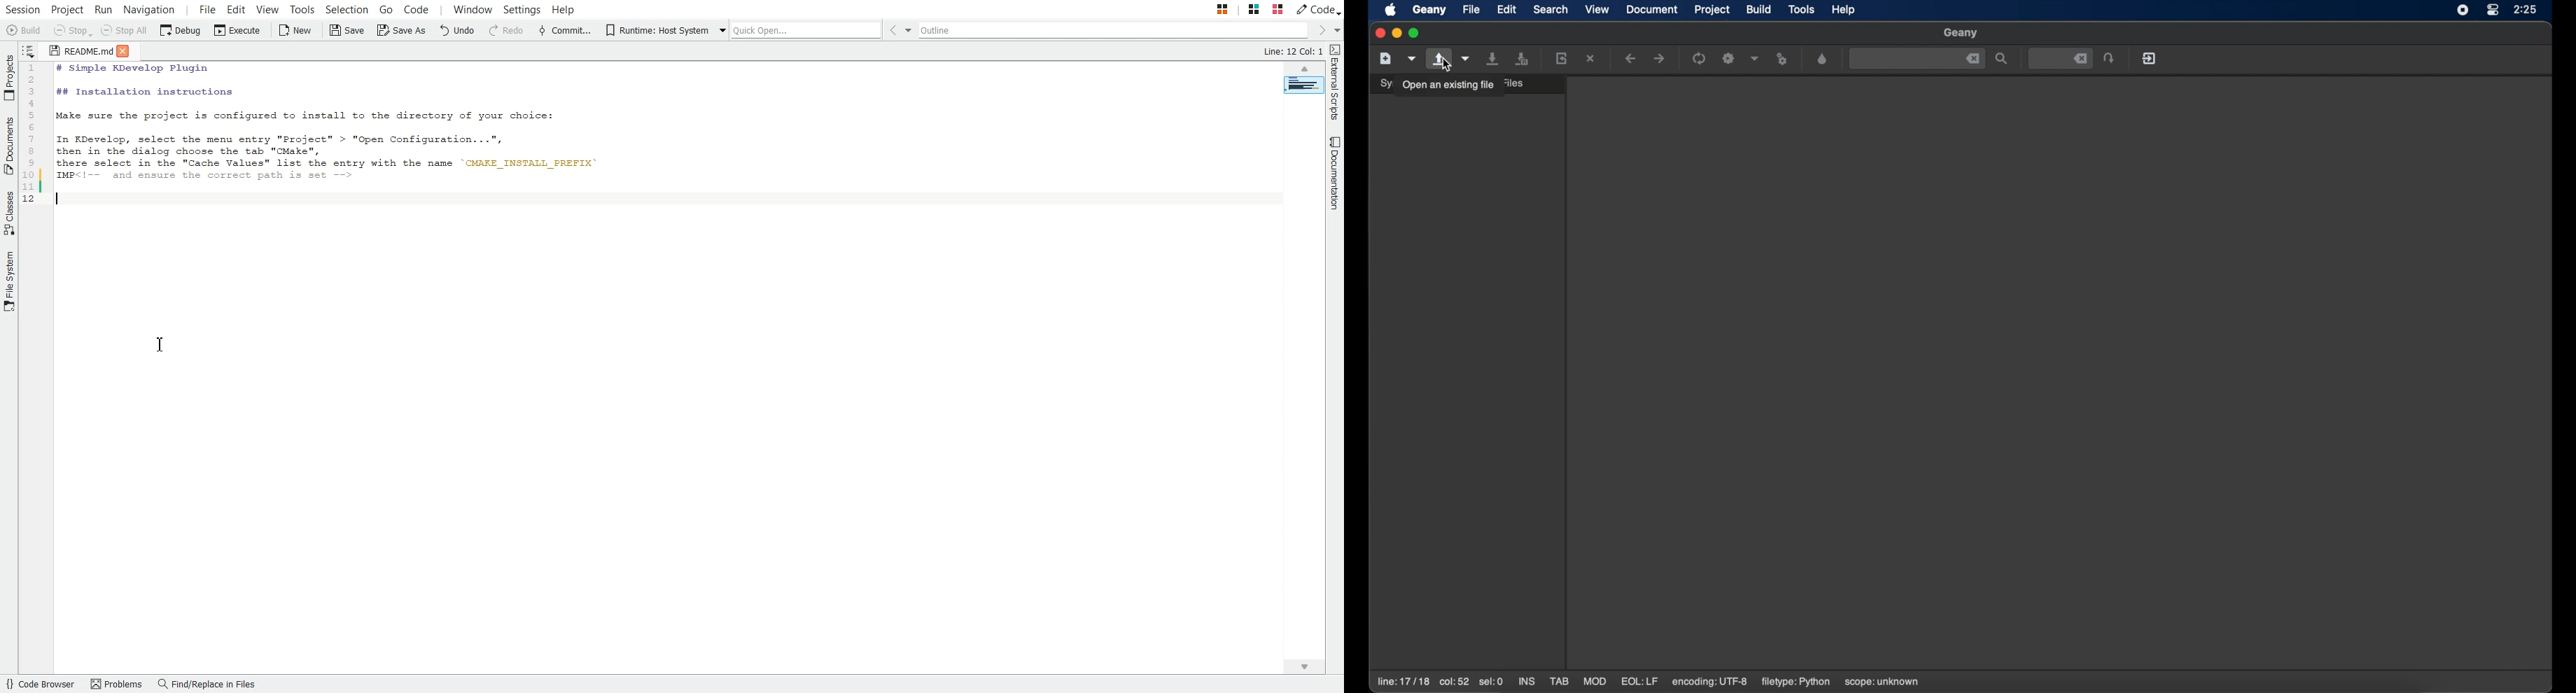 The width and height of the screenshot is (2576, 700). What do you see at coordinates (1596, 681) in the screenshot?
I see `mod` at bounding box center [1596, 681].